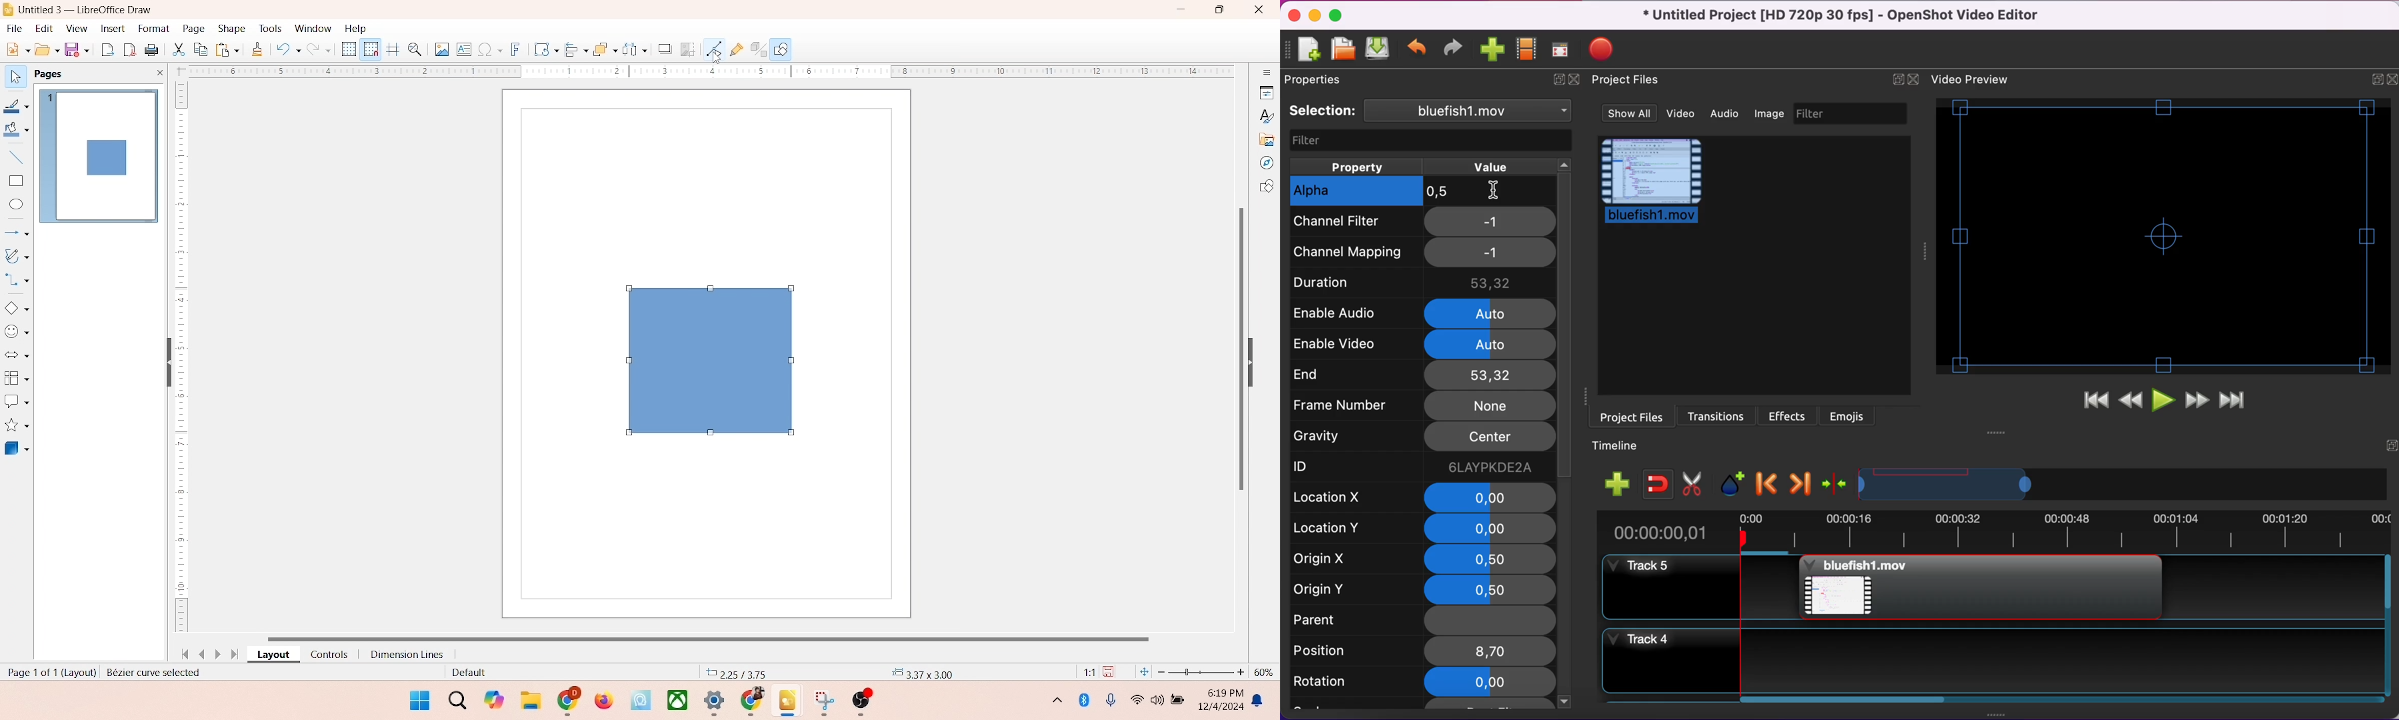 The image size is (2408, 728). I want to click on transformation, so click(541, 49).